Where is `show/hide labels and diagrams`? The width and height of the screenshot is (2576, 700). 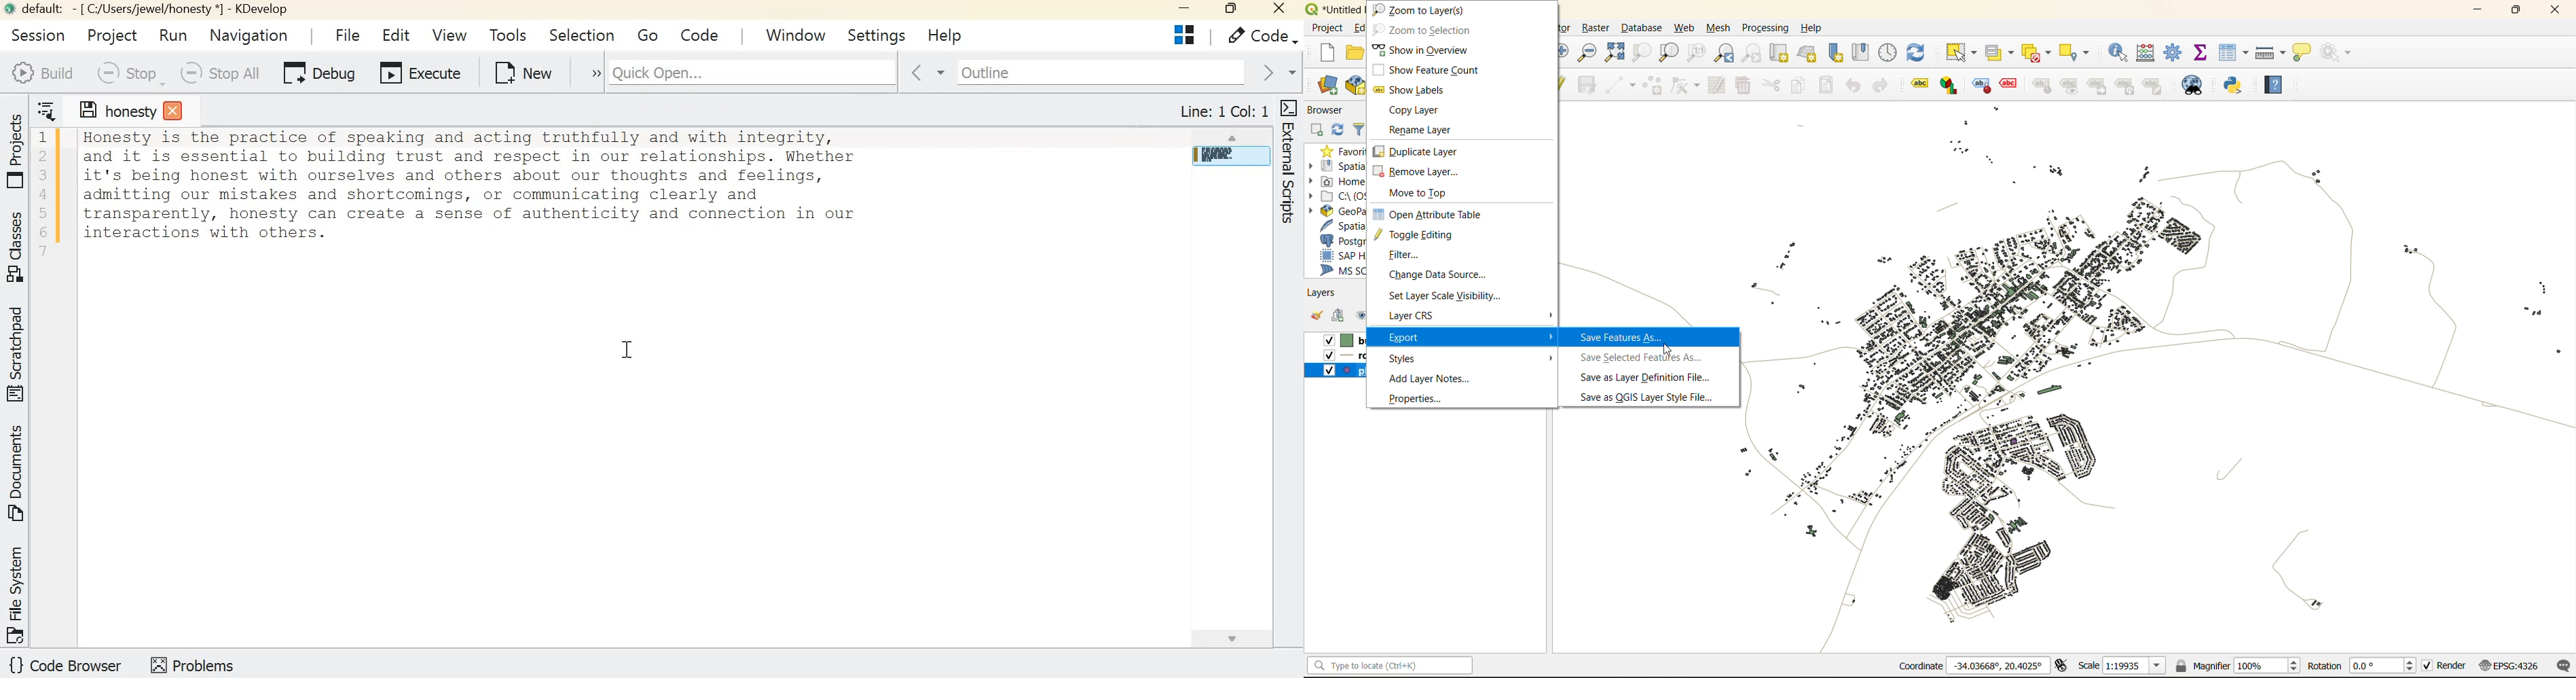 show/hide labels and diagrams is located at coordinates (2072, 86).